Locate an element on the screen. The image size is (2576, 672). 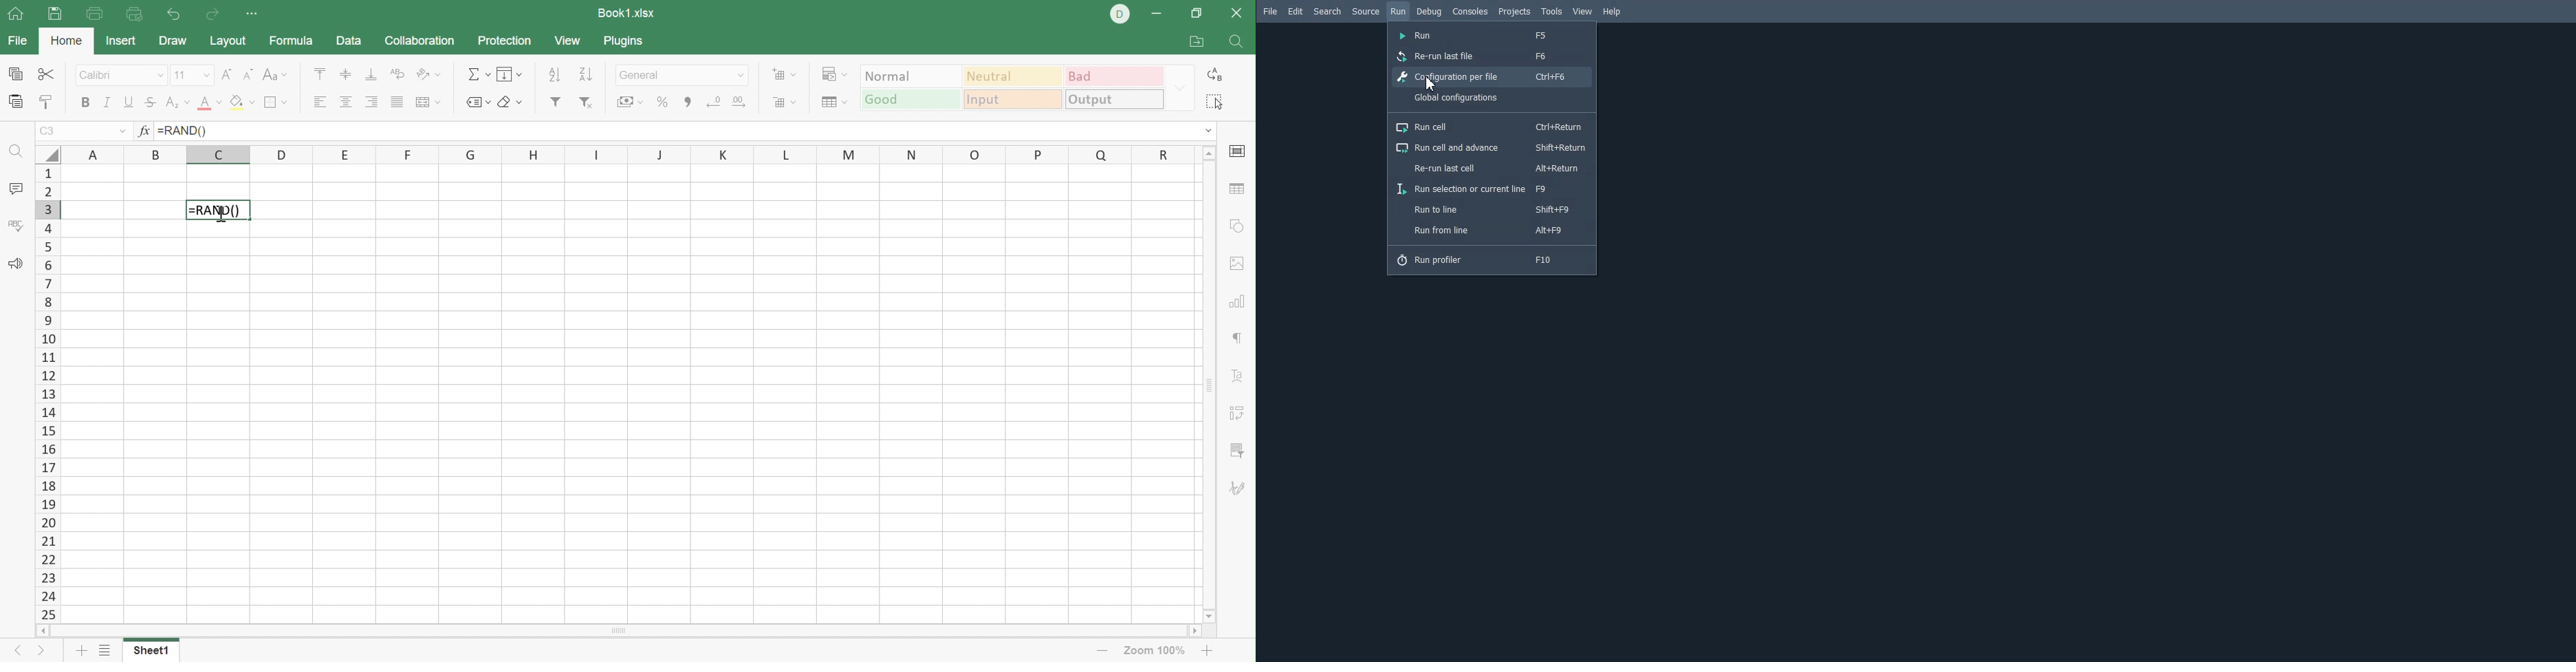
Search is located at coordinates (1327, 12).